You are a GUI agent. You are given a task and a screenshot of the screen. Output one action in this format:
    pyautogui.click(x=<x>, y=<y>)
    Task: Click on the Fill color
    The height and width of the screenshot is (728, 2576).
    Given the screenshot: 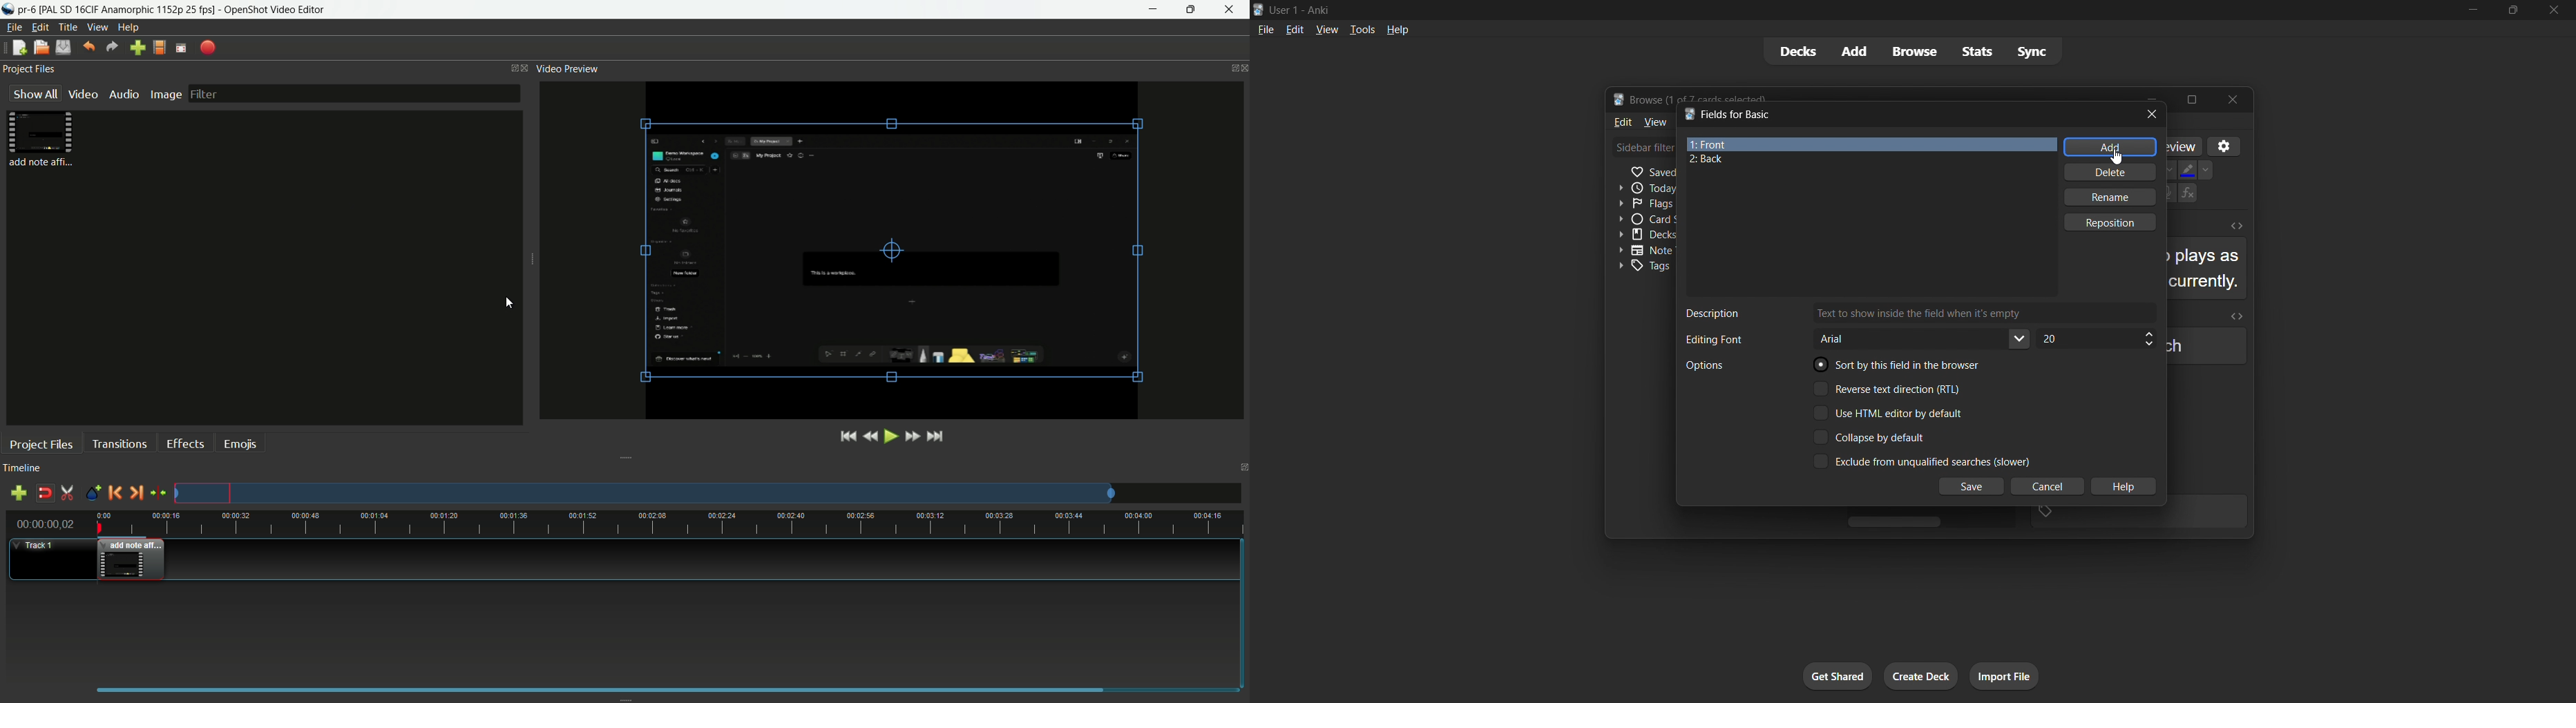 What is the action you would take?
    pyautogui.click(x=2188, y=171)
    